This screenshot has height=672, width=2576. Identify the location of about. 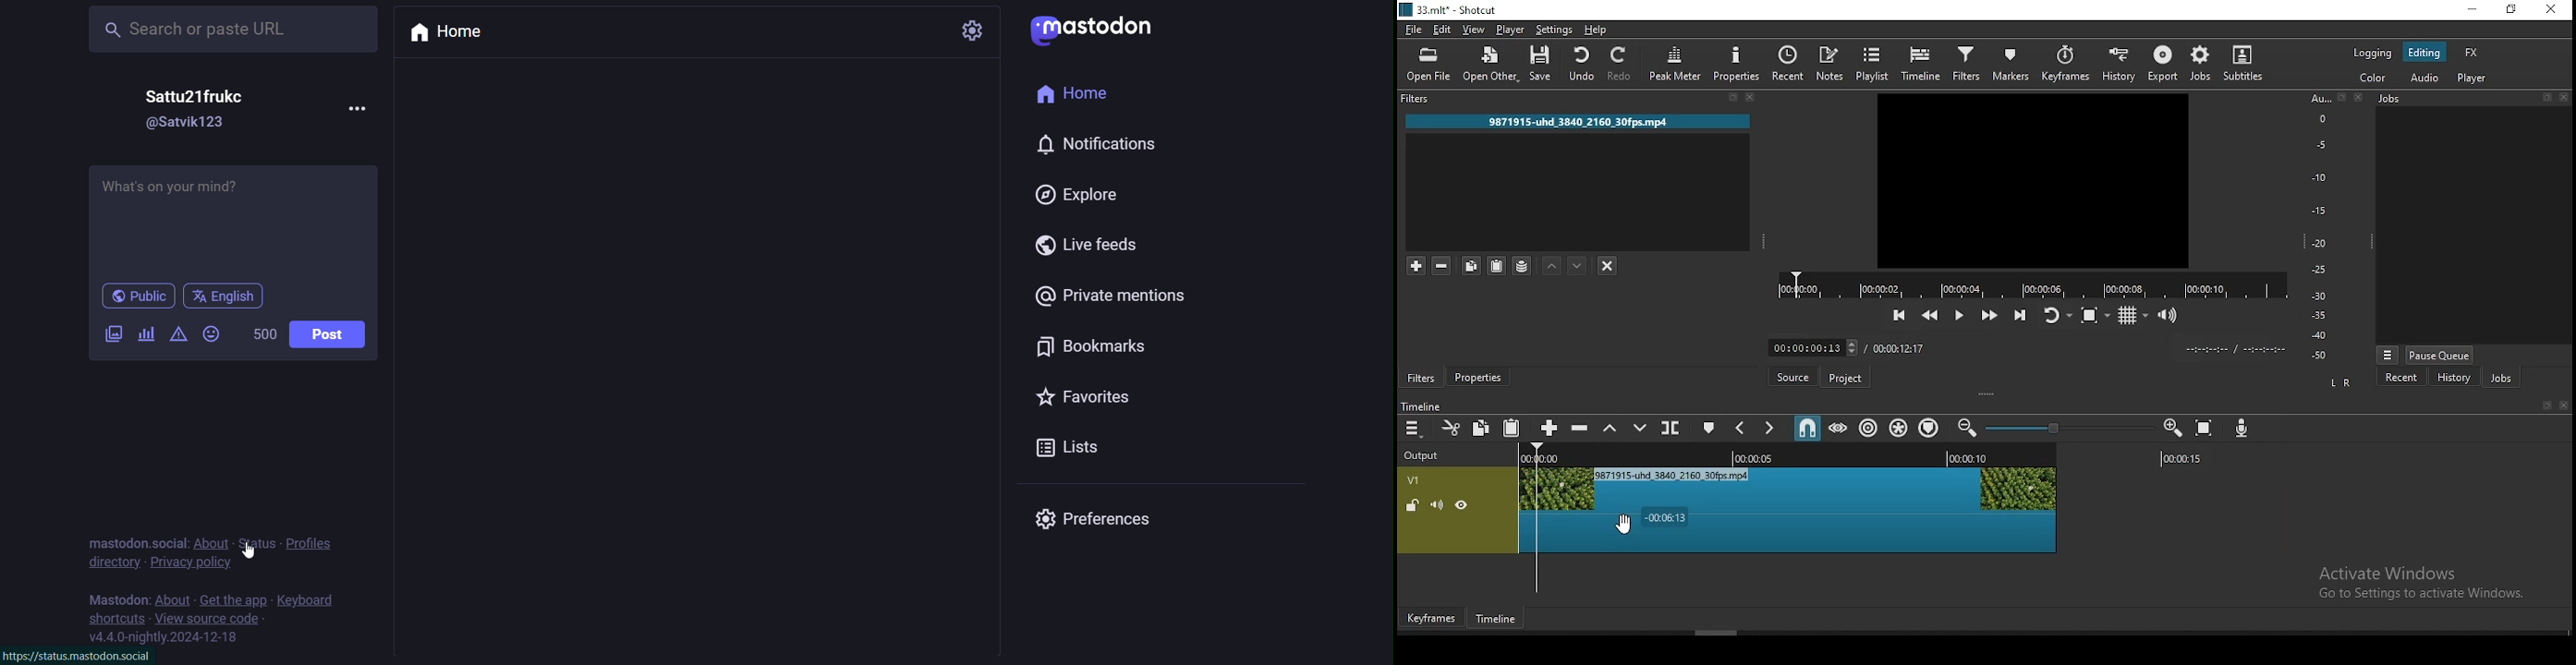
(212, 541).